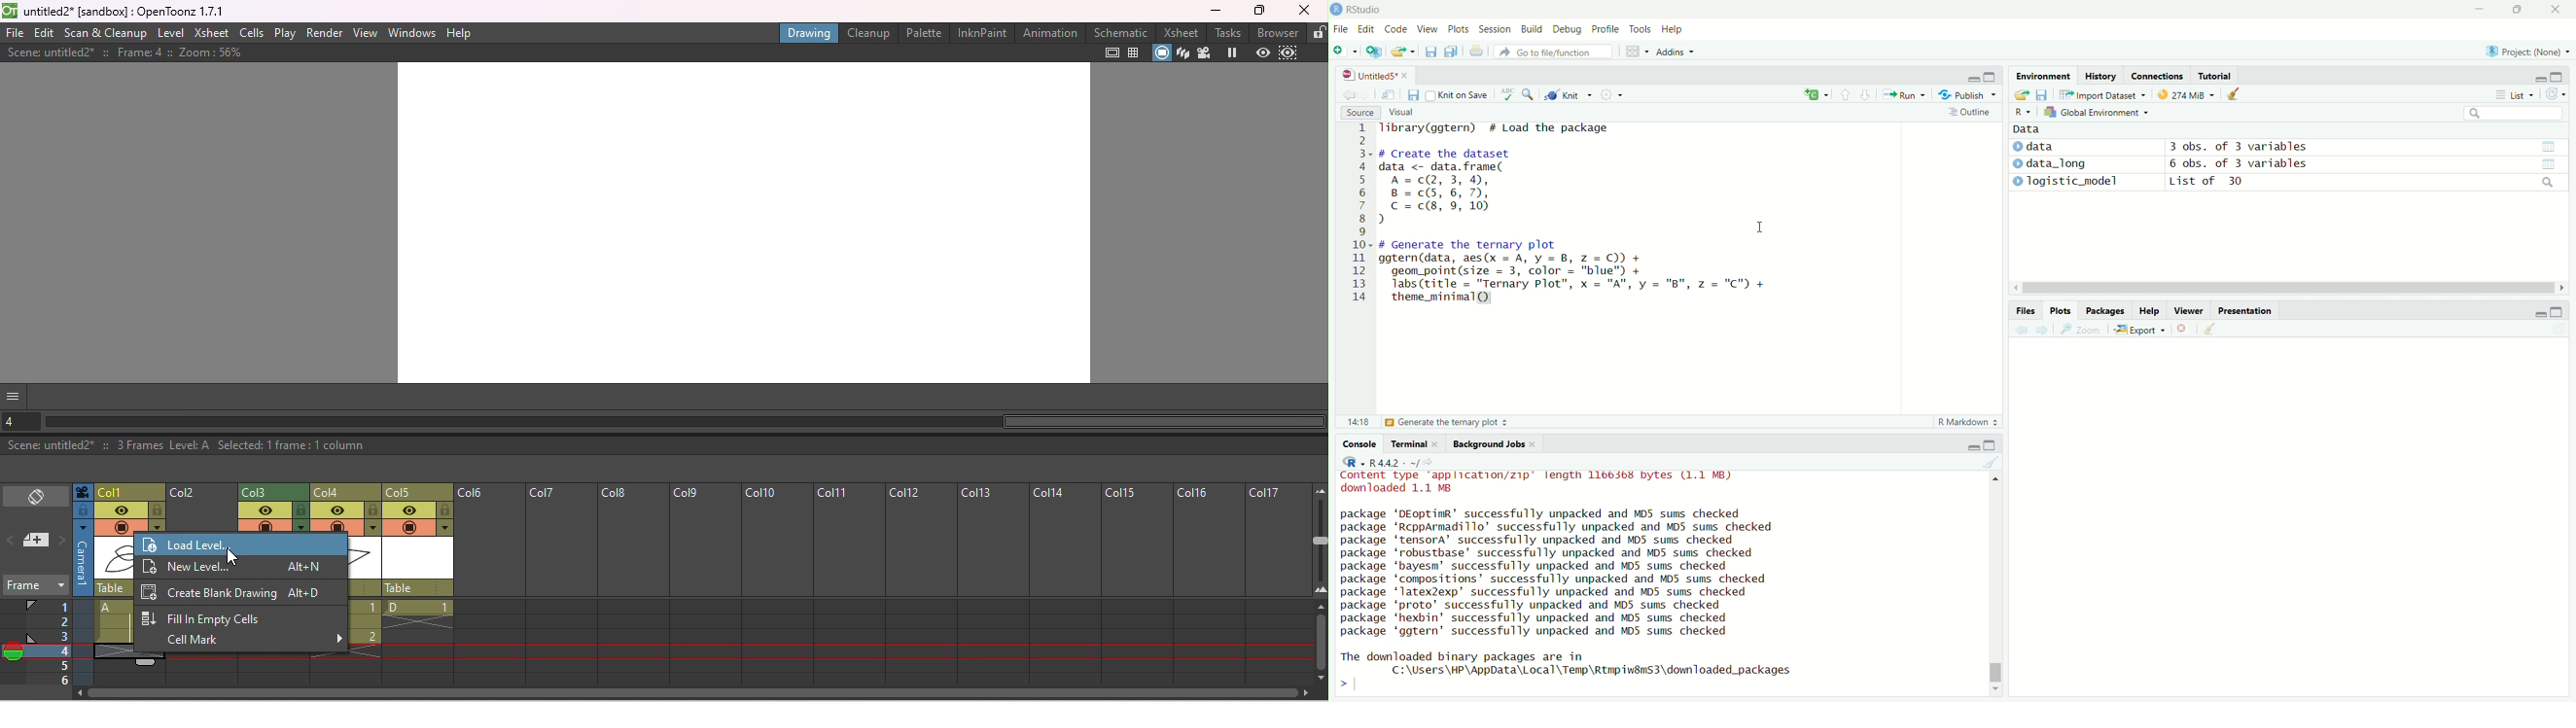 This screenshot has width=2576, height=728. Describe the element at coordinates (2038, 78) in the screenshot. I see `Environment` at that location.